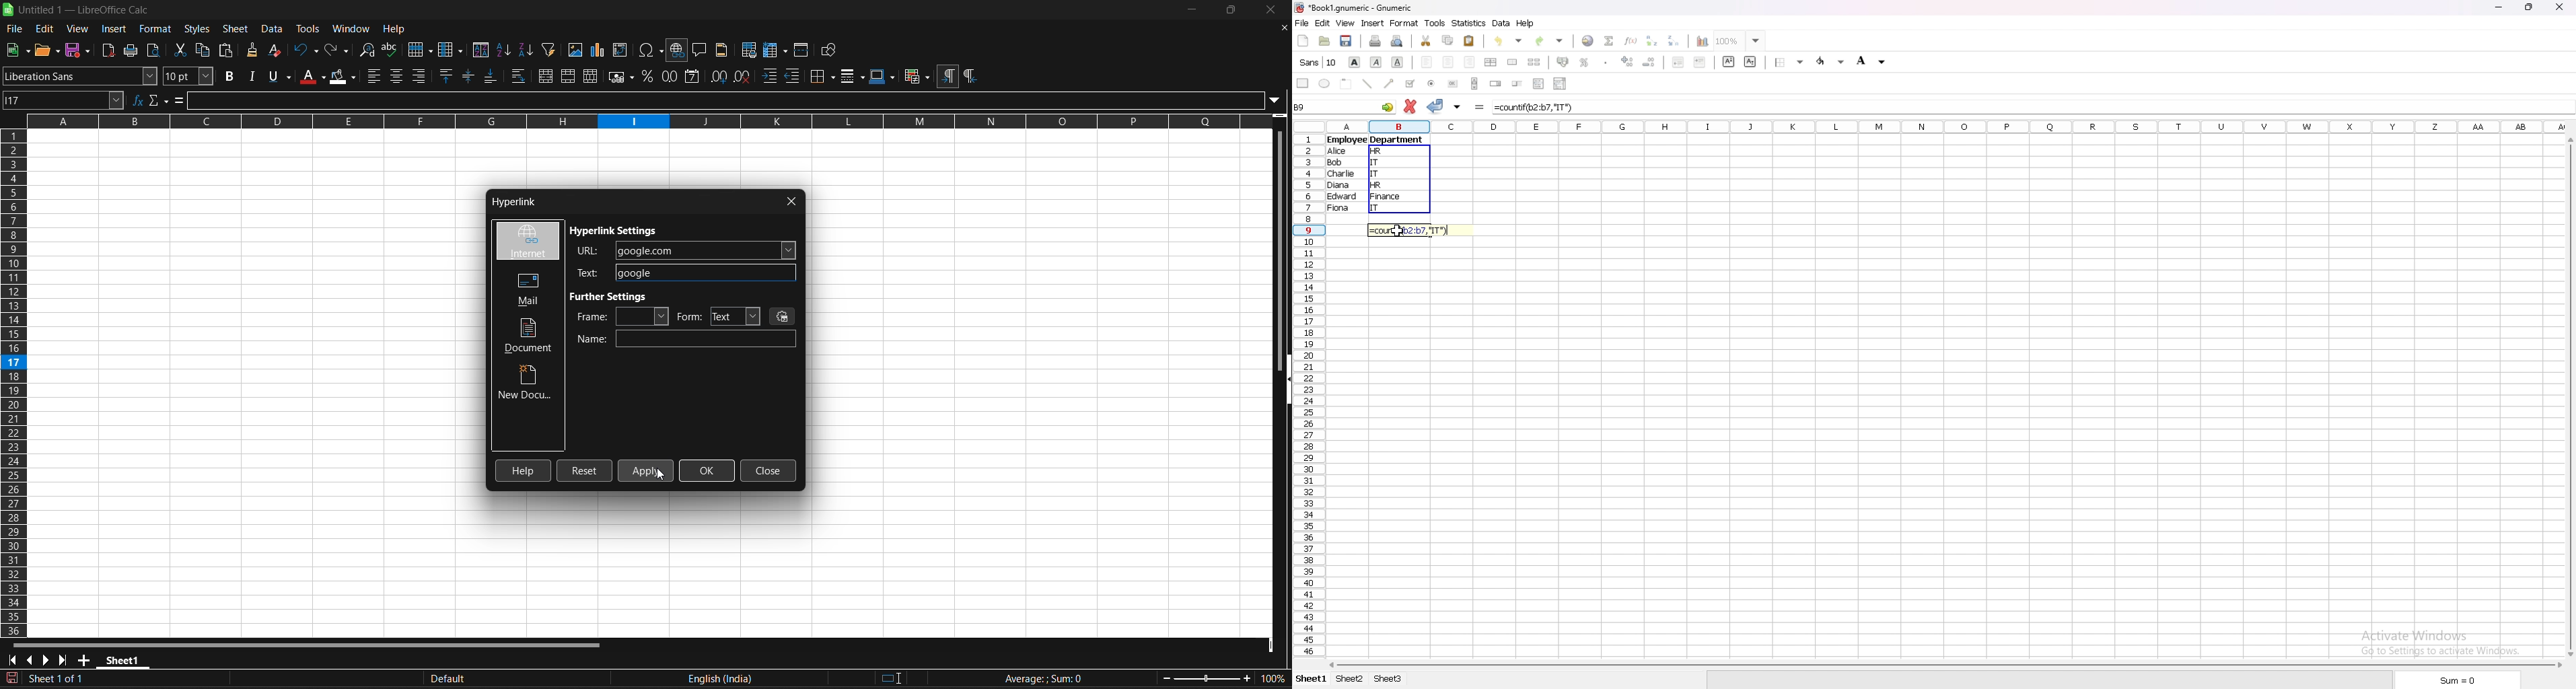 Image resolution: width=2576 pixels, height=700 pixels. I want to click on save, so click(79, 50).